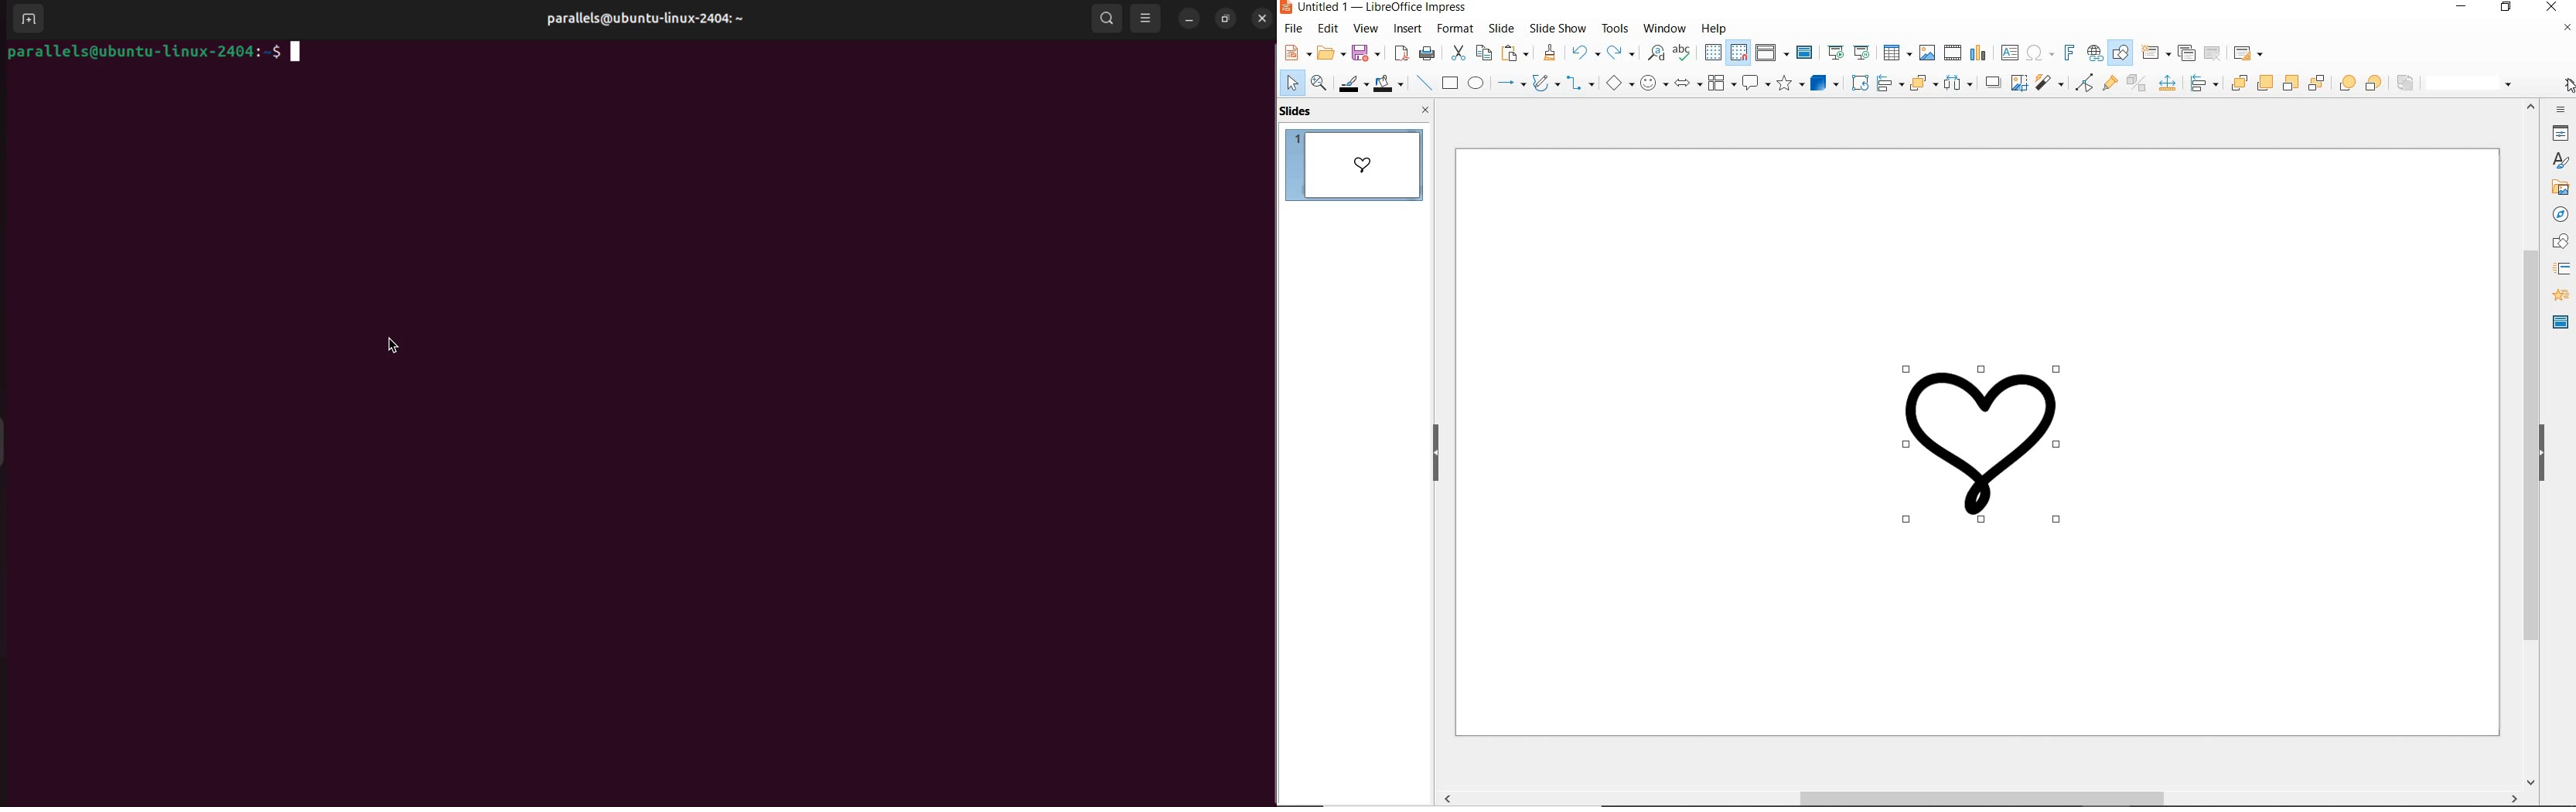 Image resolution: width=2576 pixels, height=812 pixels. I want to click on redo, so click(1620, 53).